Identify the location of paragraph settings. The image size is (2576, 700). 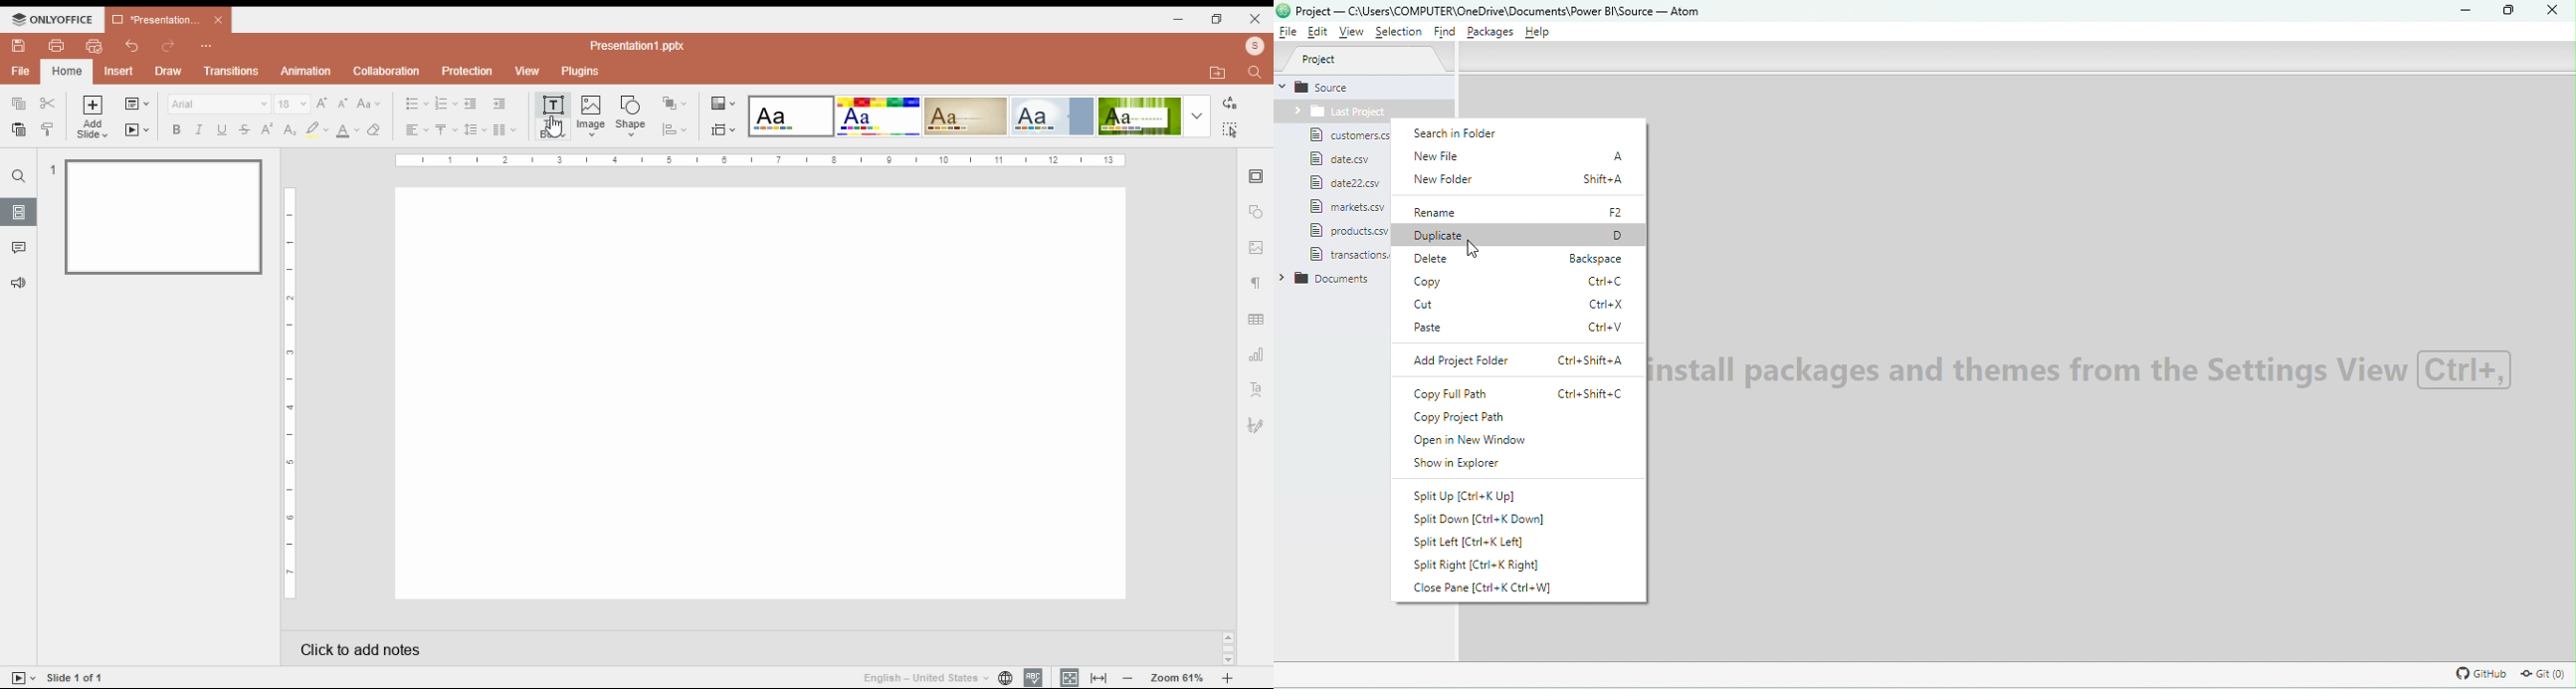
(1255, 284).